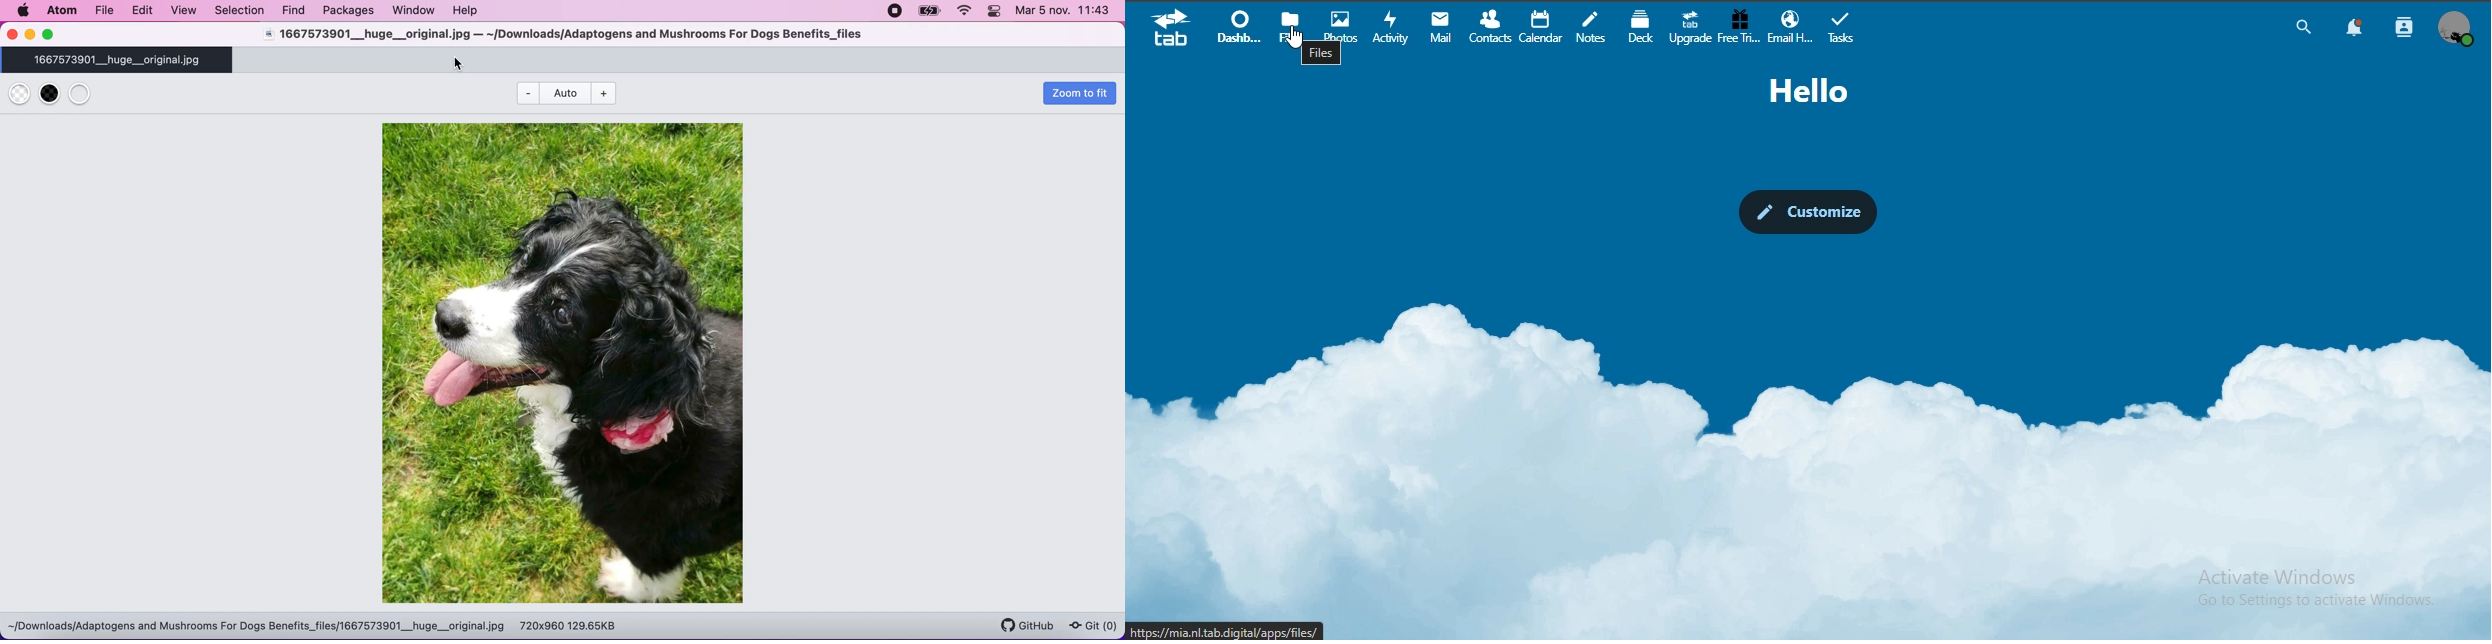  What do you see at coordinates (1392, 27) in the screenshot?
I see `activity` at bounding box center [1392, 27].